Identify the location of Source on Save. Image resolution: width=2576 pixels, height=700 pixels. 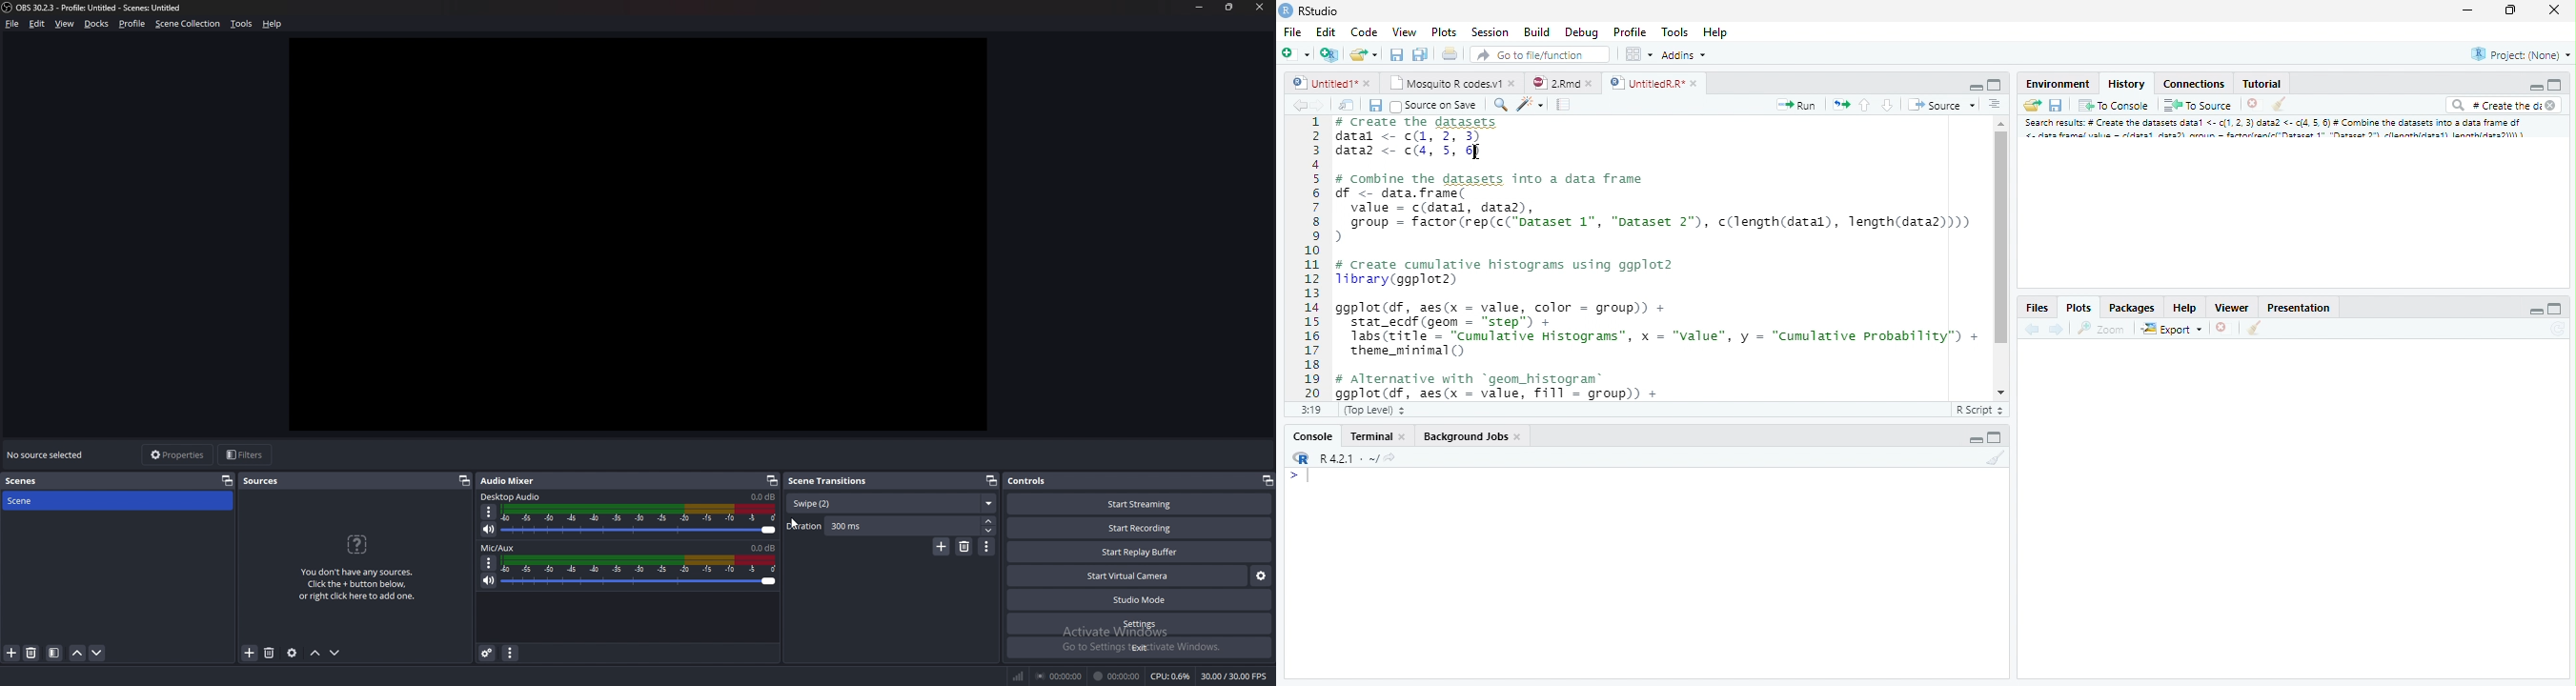
(1433, 107).